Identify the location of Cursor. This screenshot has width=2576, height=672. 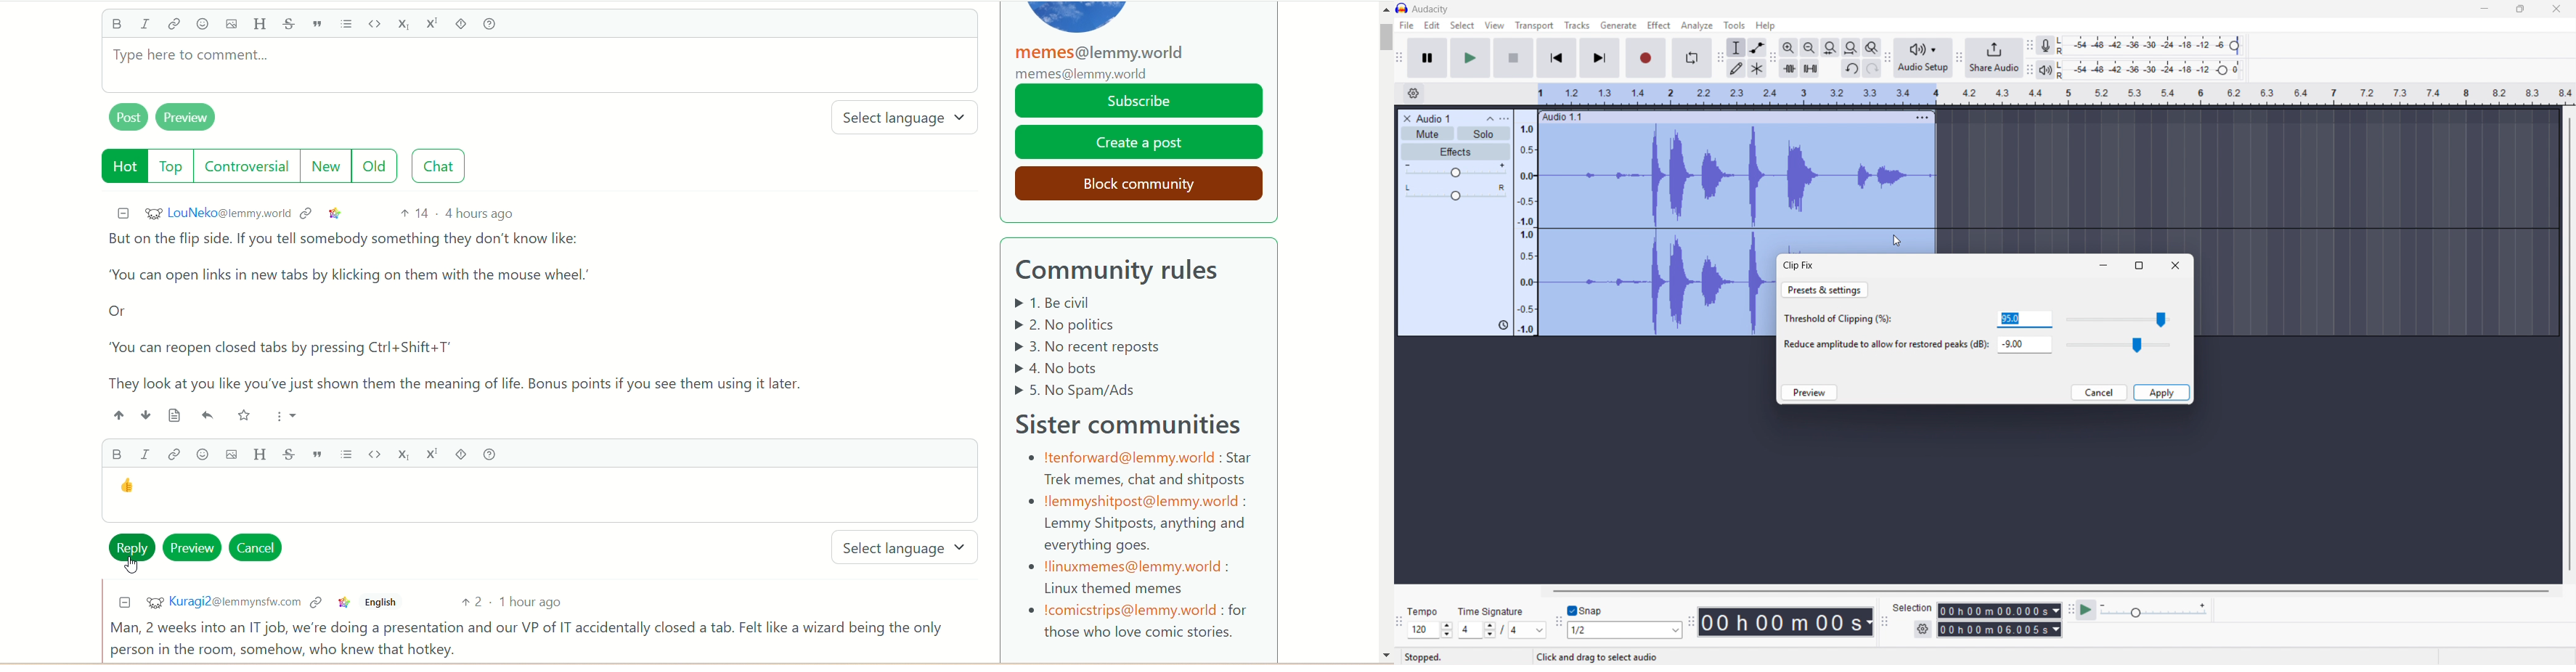
(1897, 241).